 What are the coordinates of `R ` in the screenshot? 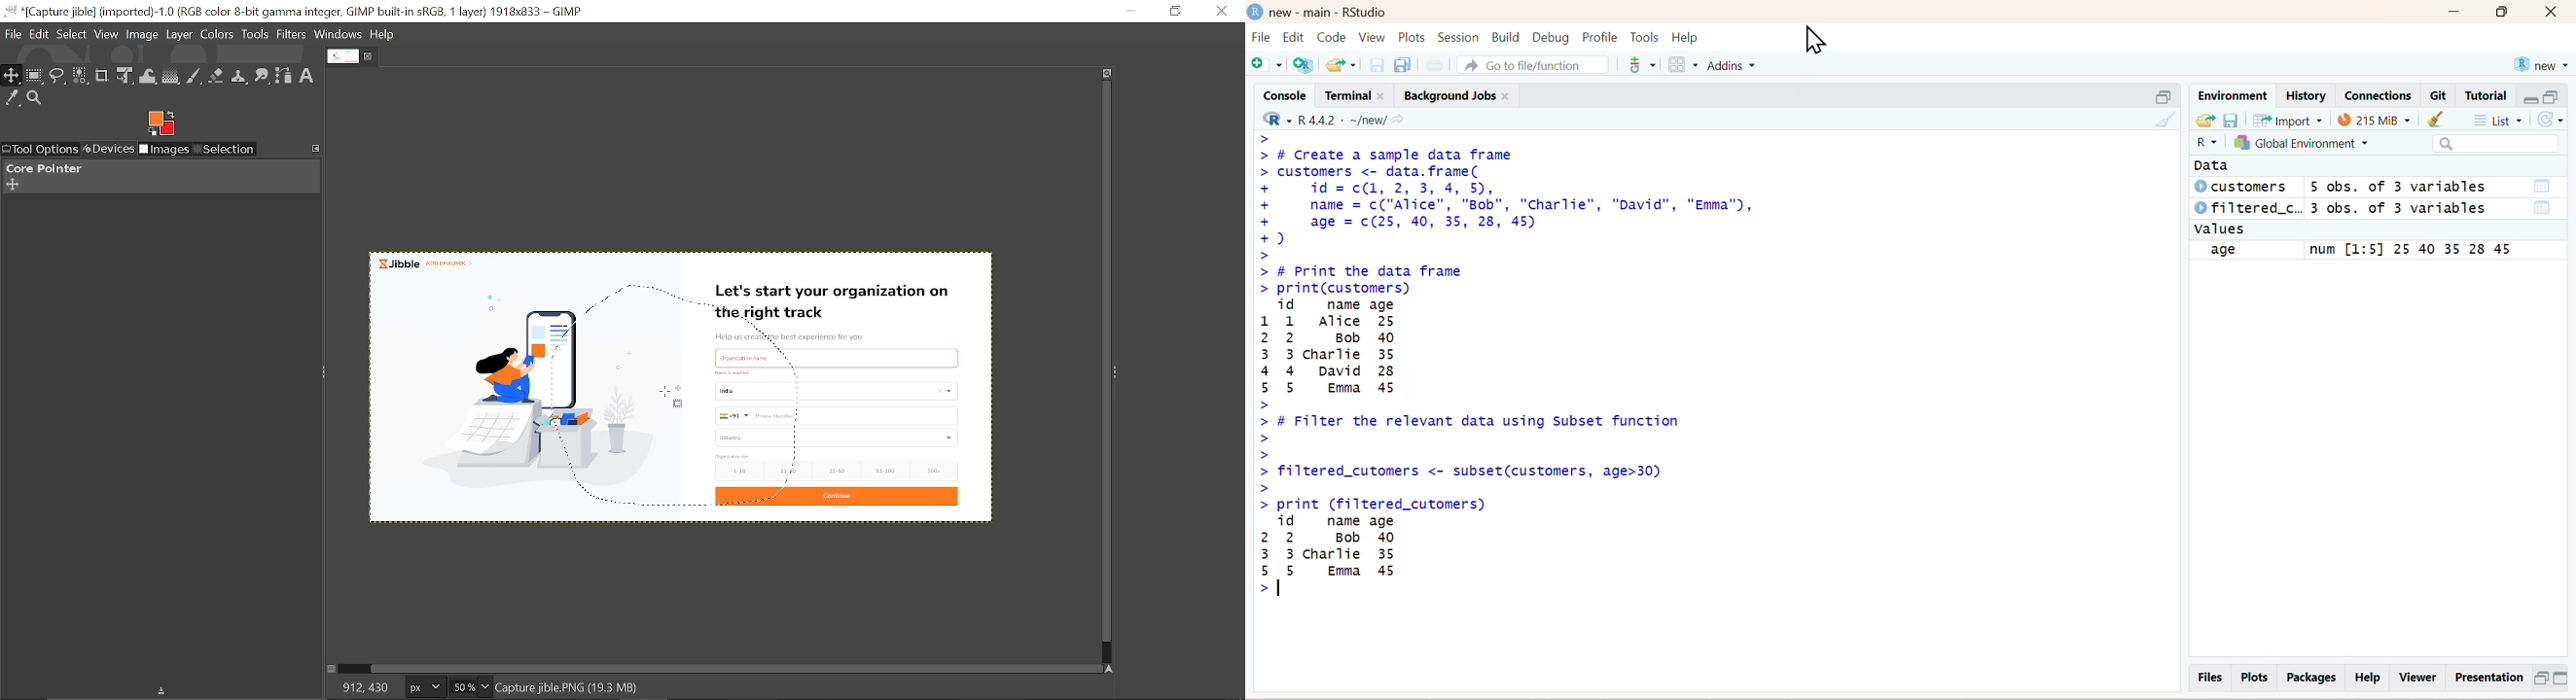 It's located at (2202, 144).